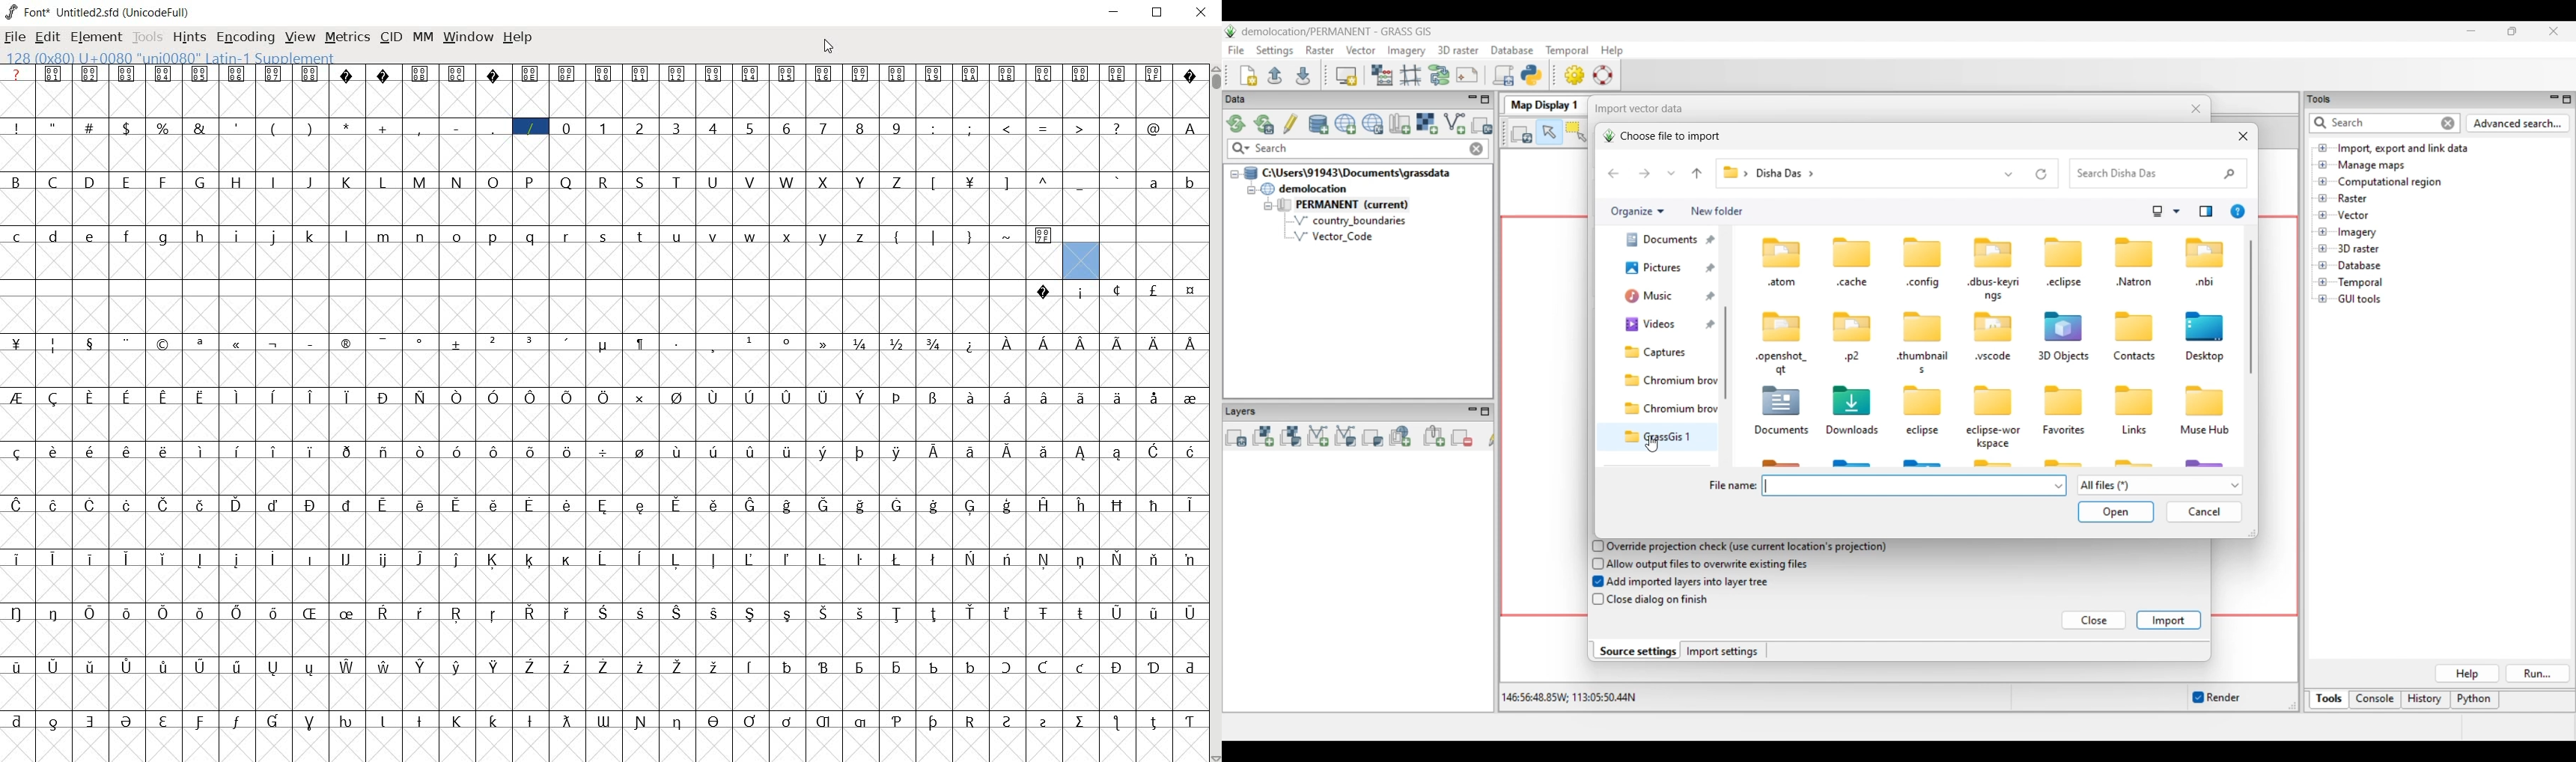  Describe the element at coordinates (300, 35) in the screenshot. I see `VIEW` at that location.